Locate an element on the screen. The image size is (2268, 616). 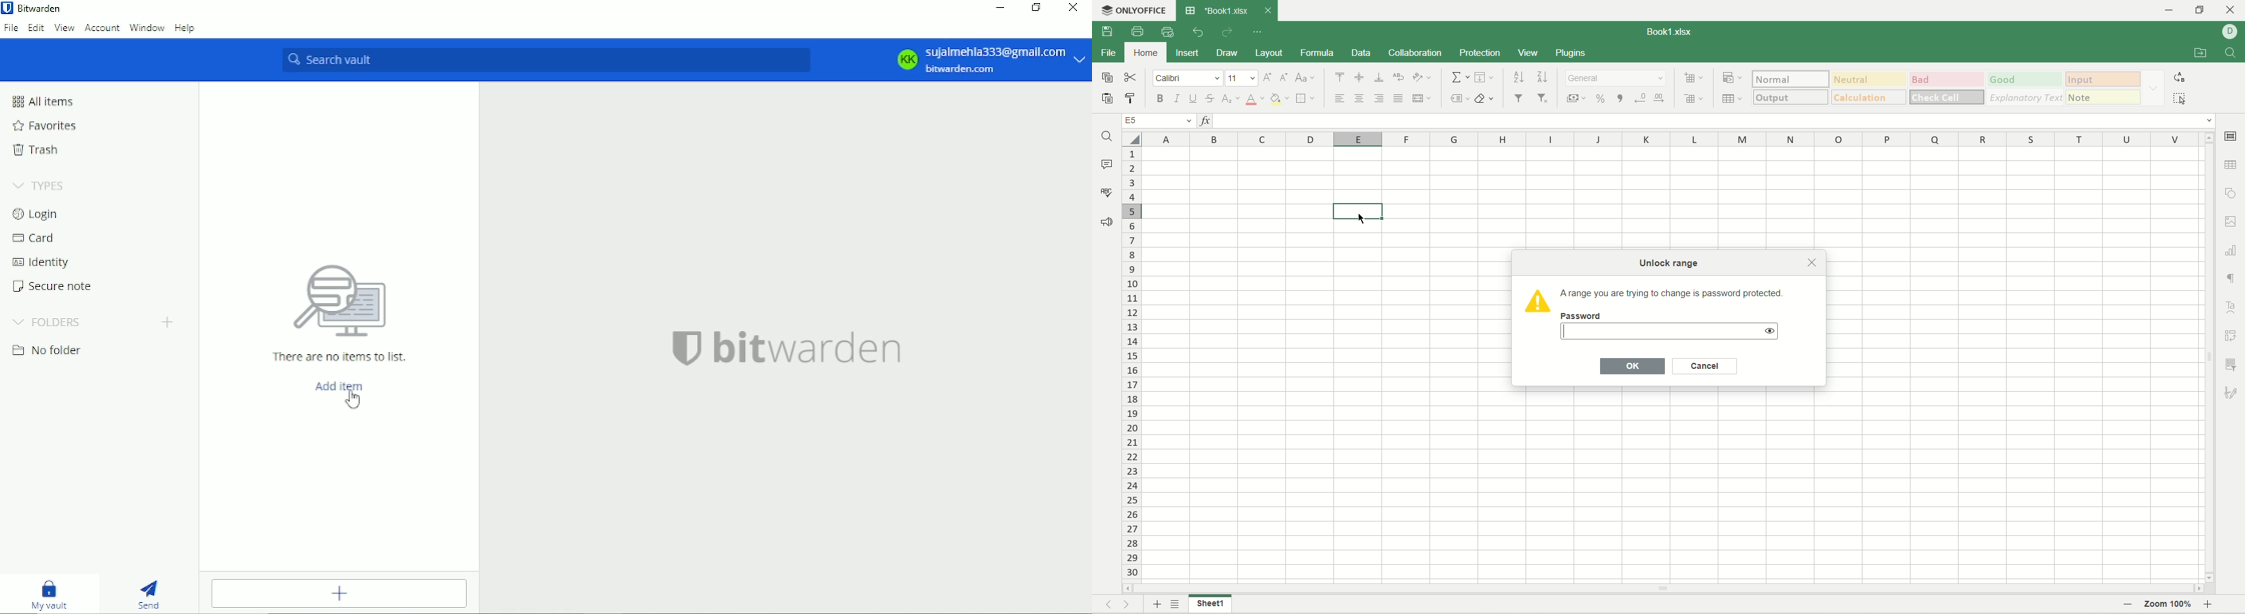
Icon is located at coordinates (1535, 303).